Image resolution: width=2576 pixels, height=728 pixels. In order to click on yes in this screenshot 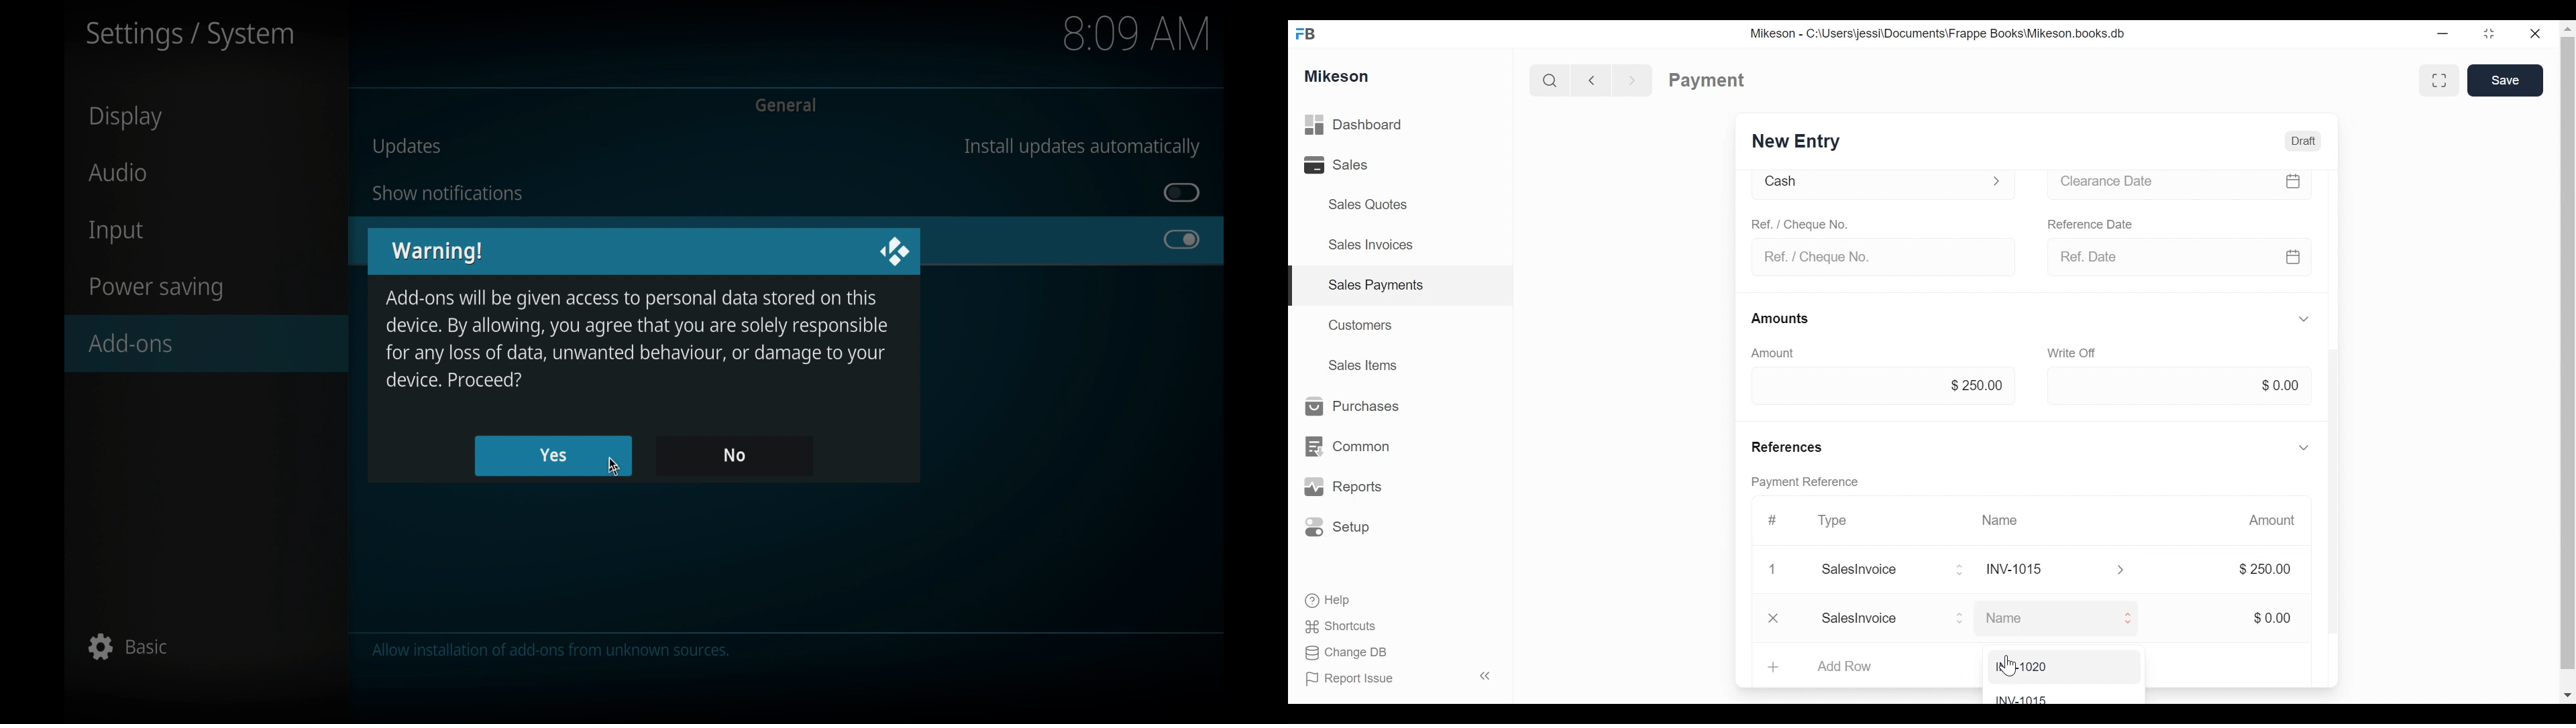, I will do `click(554, 456)`.